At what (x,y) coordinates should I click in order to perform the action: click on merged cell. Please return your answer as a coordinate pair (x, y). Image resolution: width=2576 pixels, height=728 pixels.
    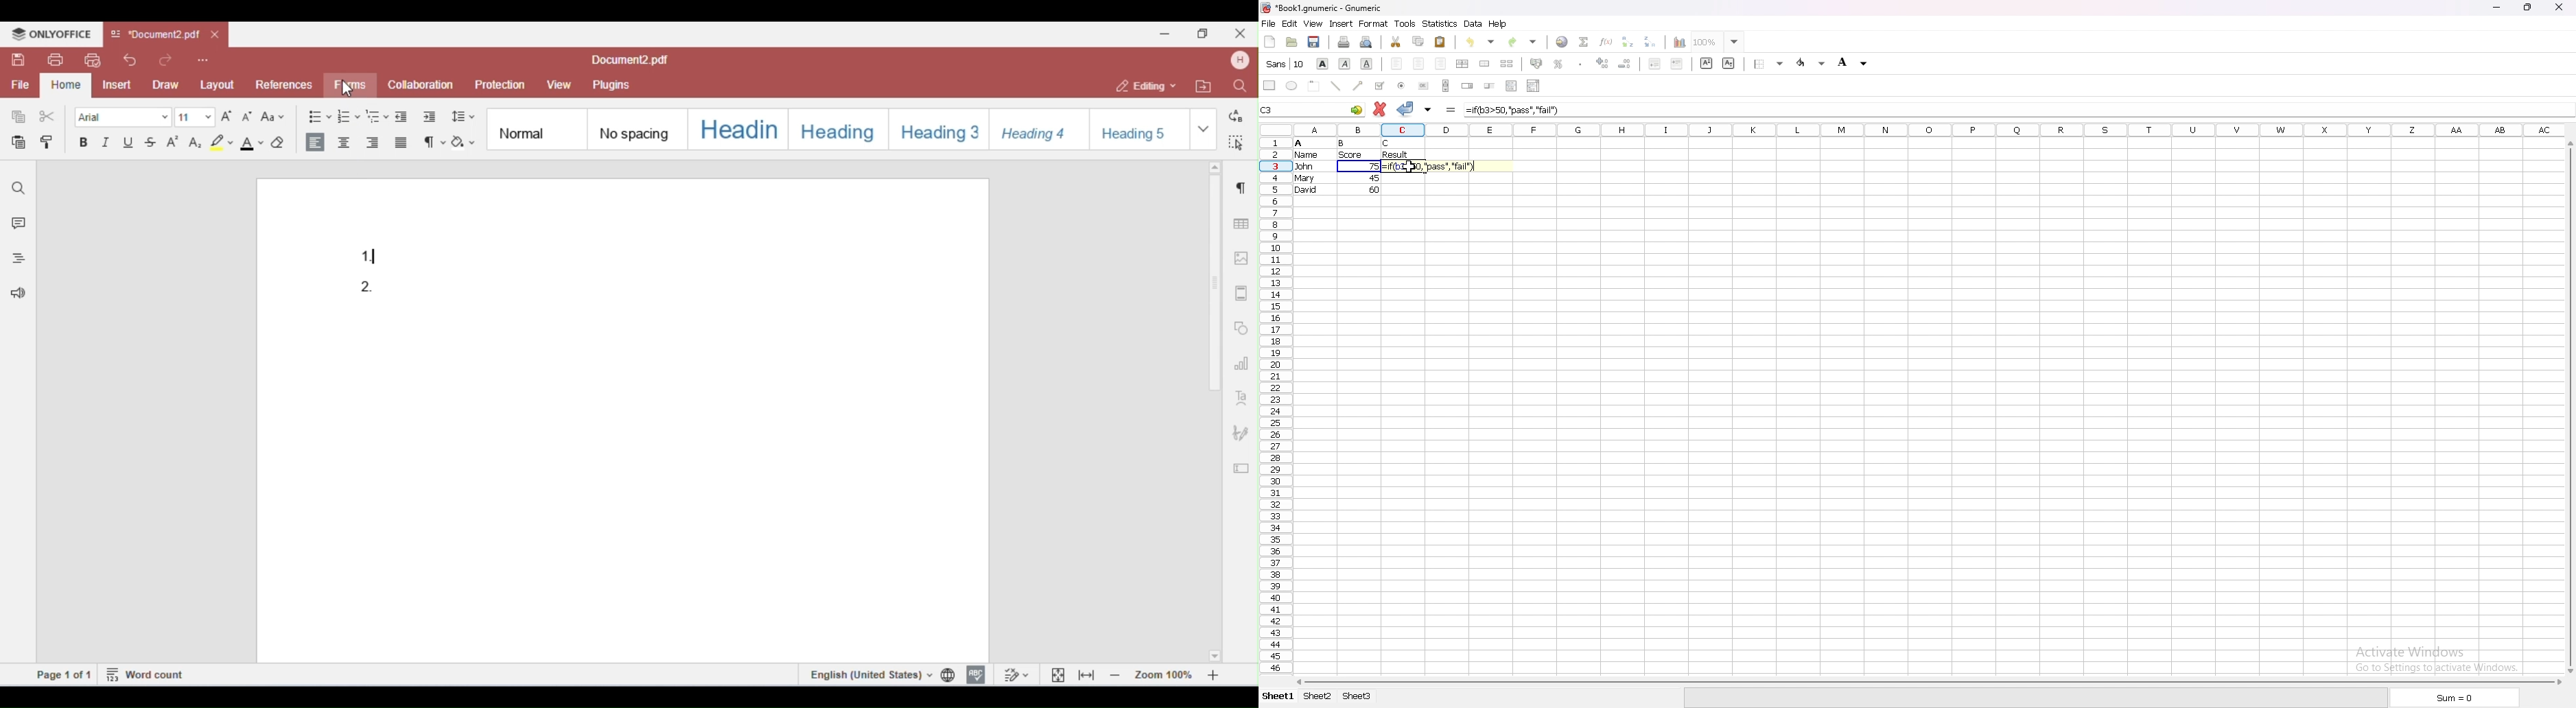
    Looking at the image, I should click on (1484, 64).